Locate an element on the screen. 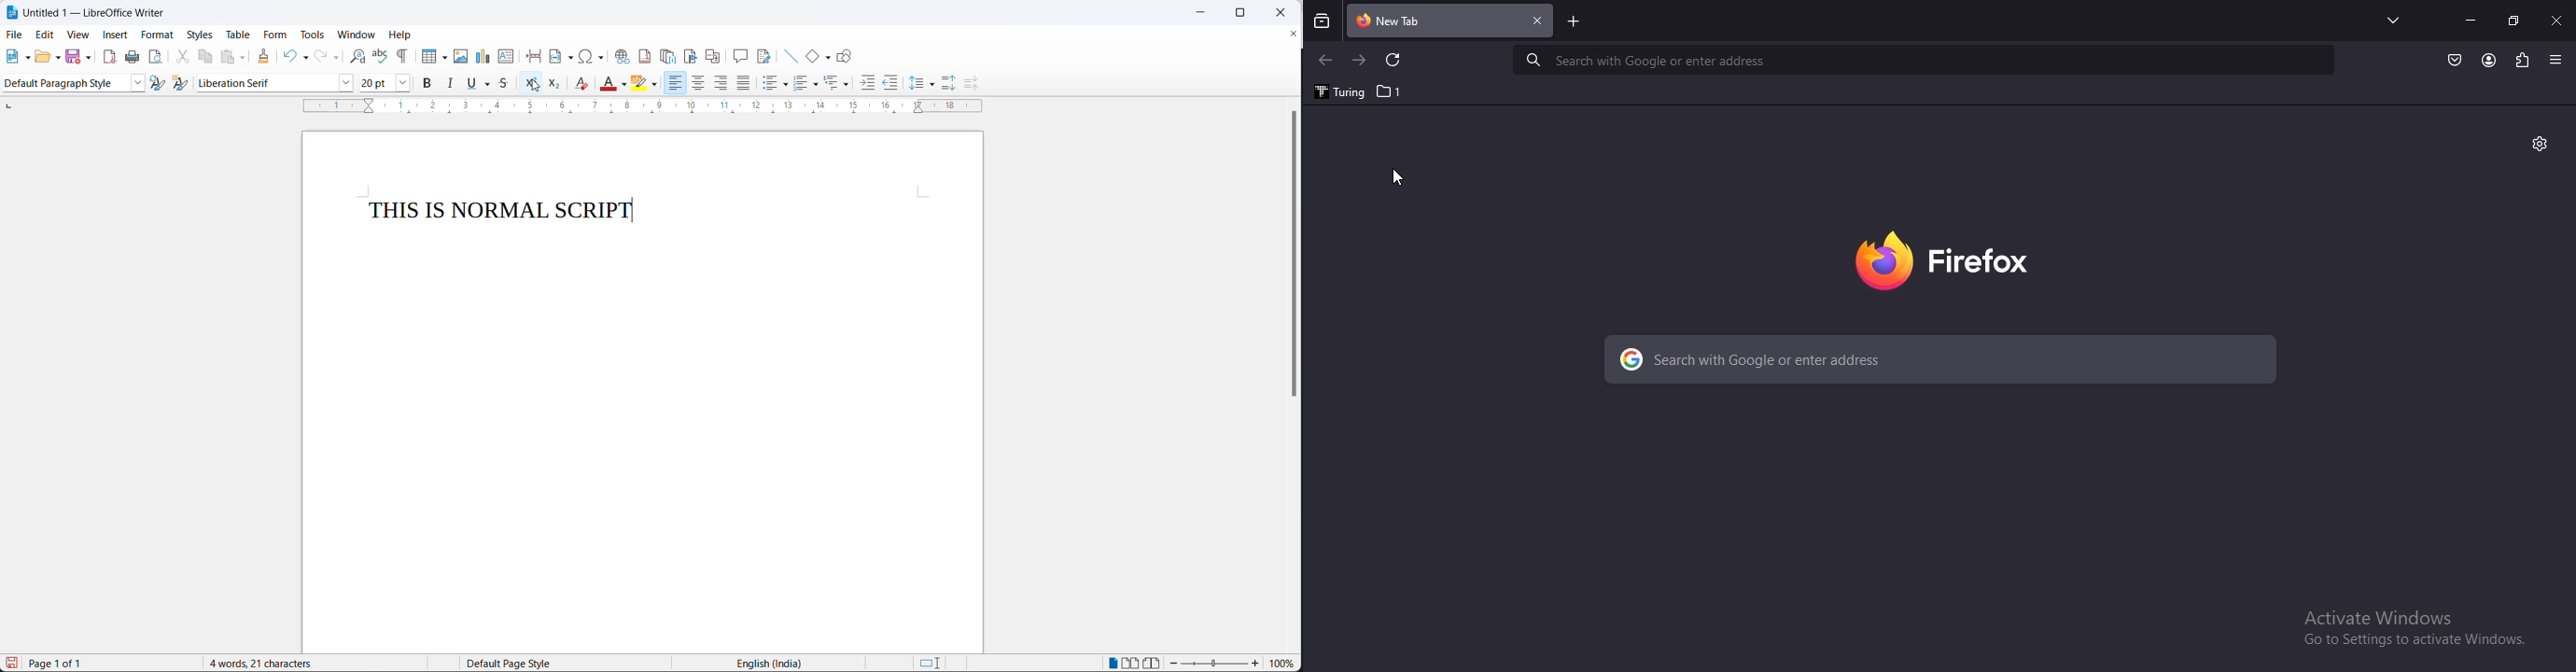 Image resolution: width=2576 pixels, height=672 pixels. book view is located at coordinates (1154, 662).